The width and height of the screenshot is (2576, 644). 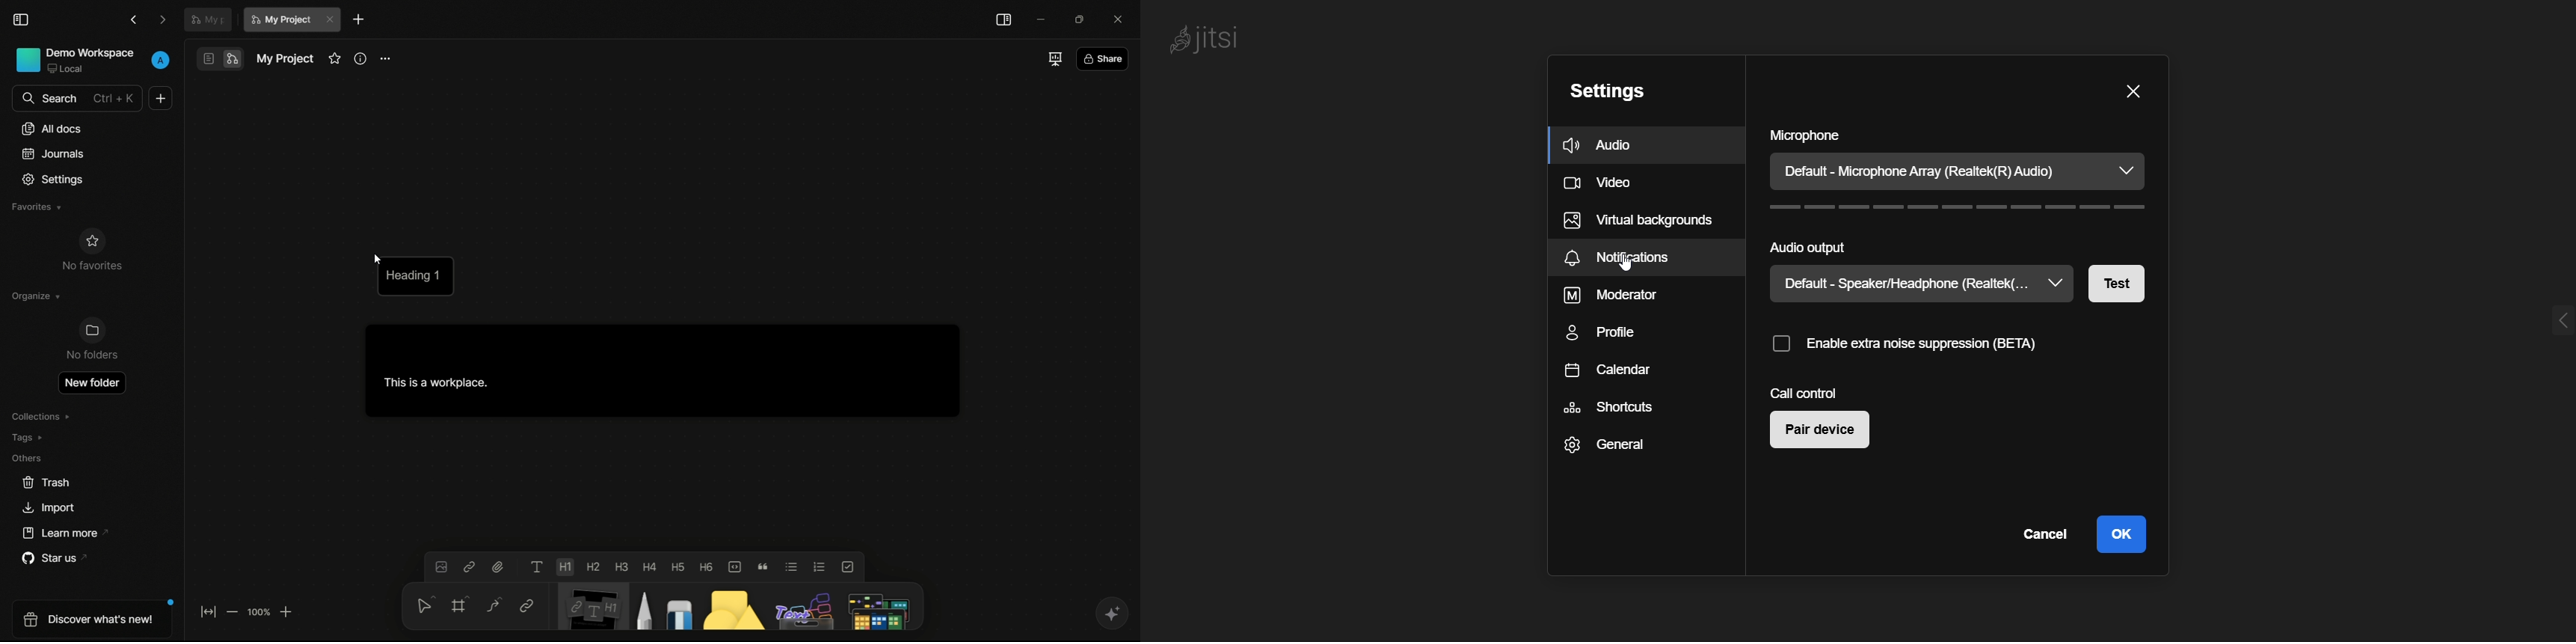 What do you see at coordinates (233, 612) in the screenshot?
I see `zoom out` at bounding box center [233, 612].